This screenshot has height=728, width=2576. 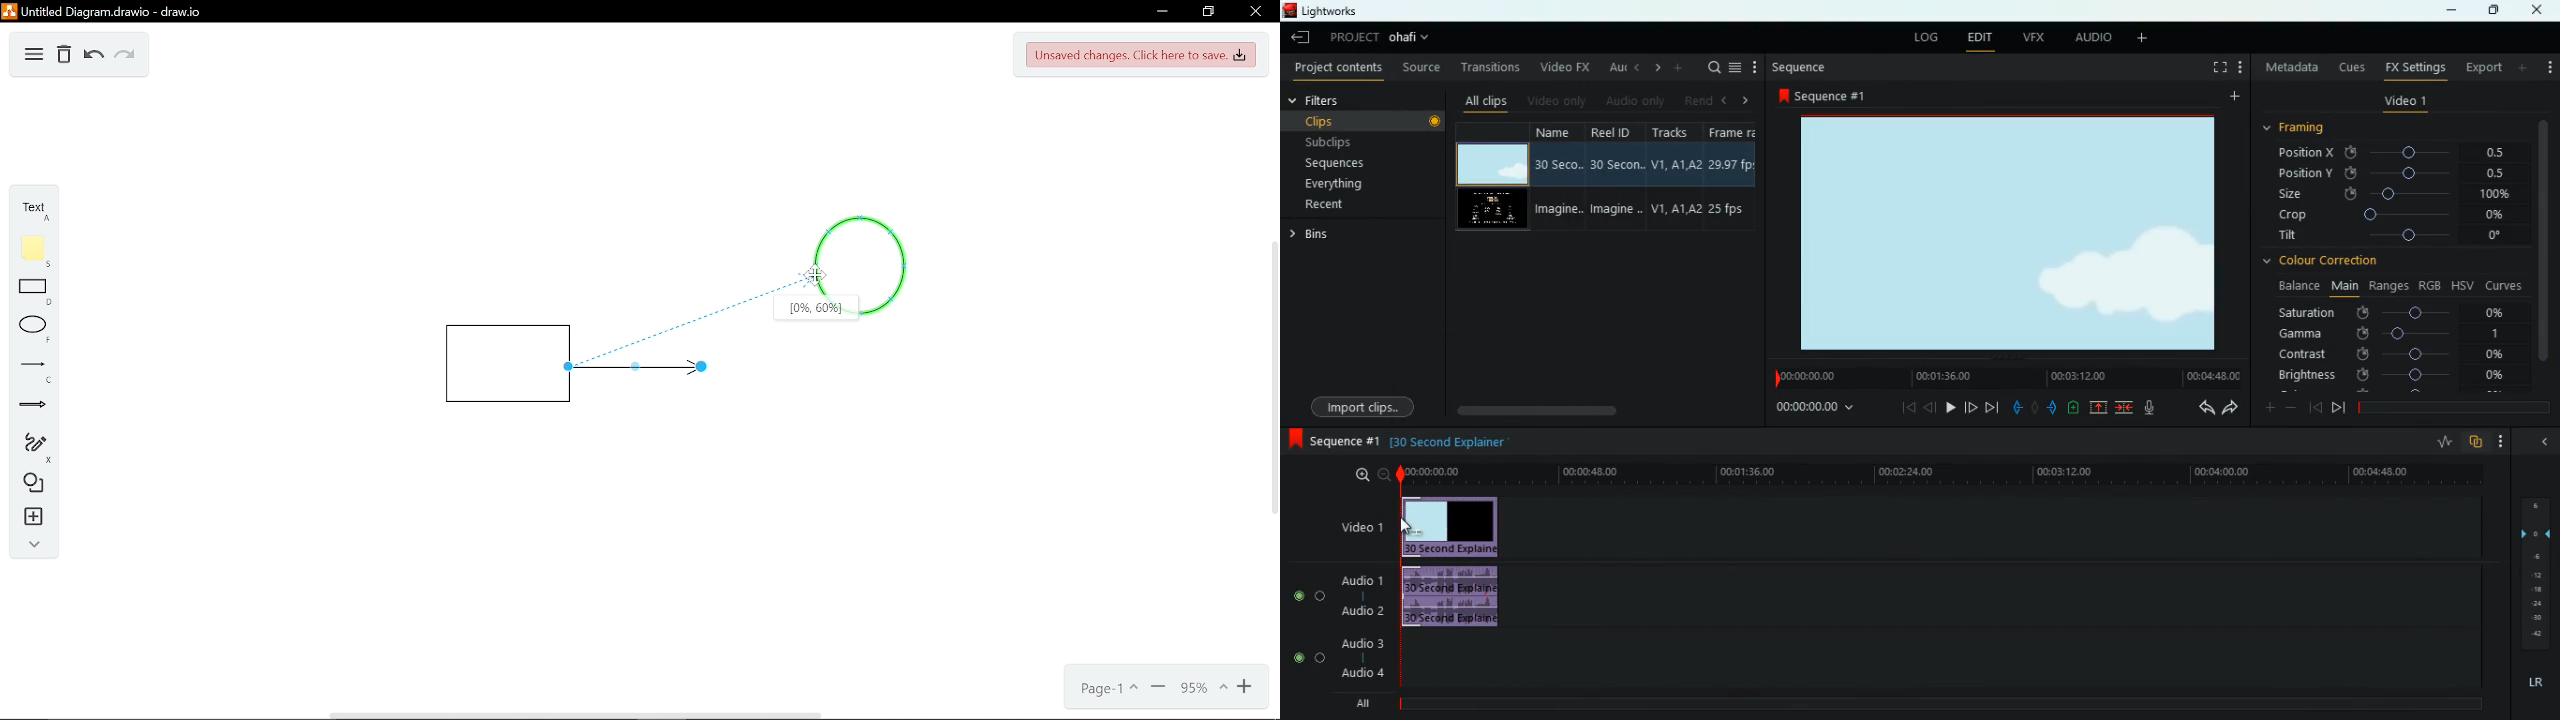 I want to click on timeline, so click(x=2451, y=407).